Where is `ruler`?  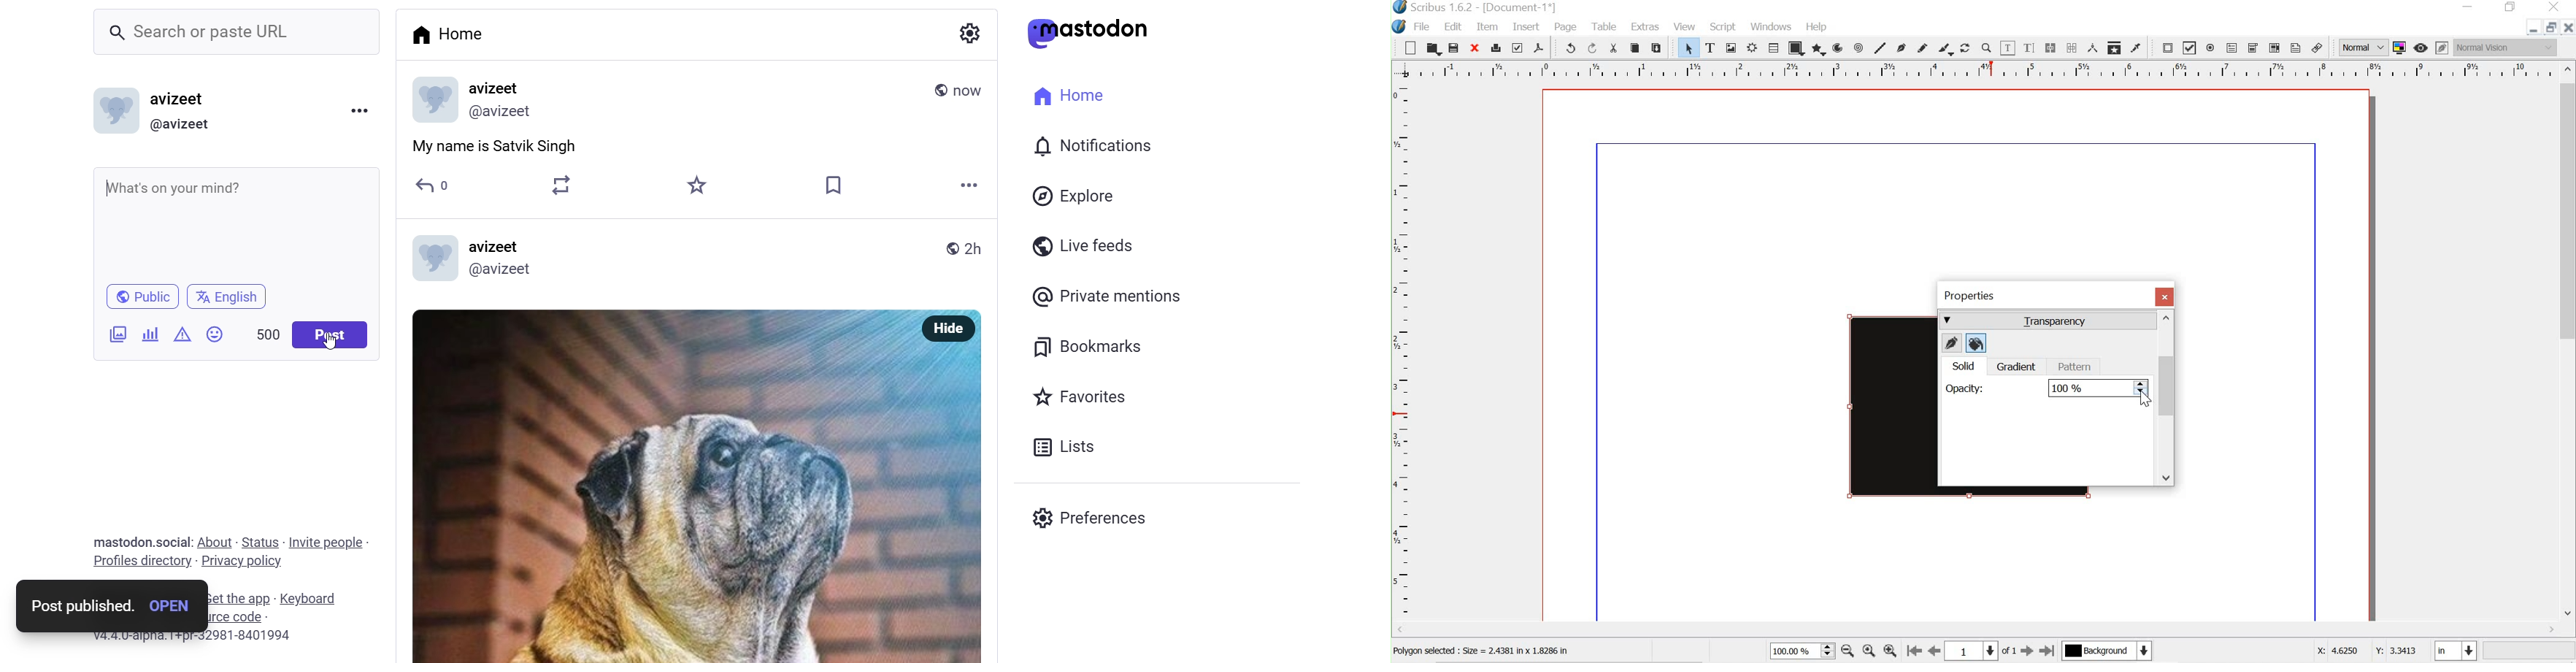
ruler is located at coordinates (1403, 354).